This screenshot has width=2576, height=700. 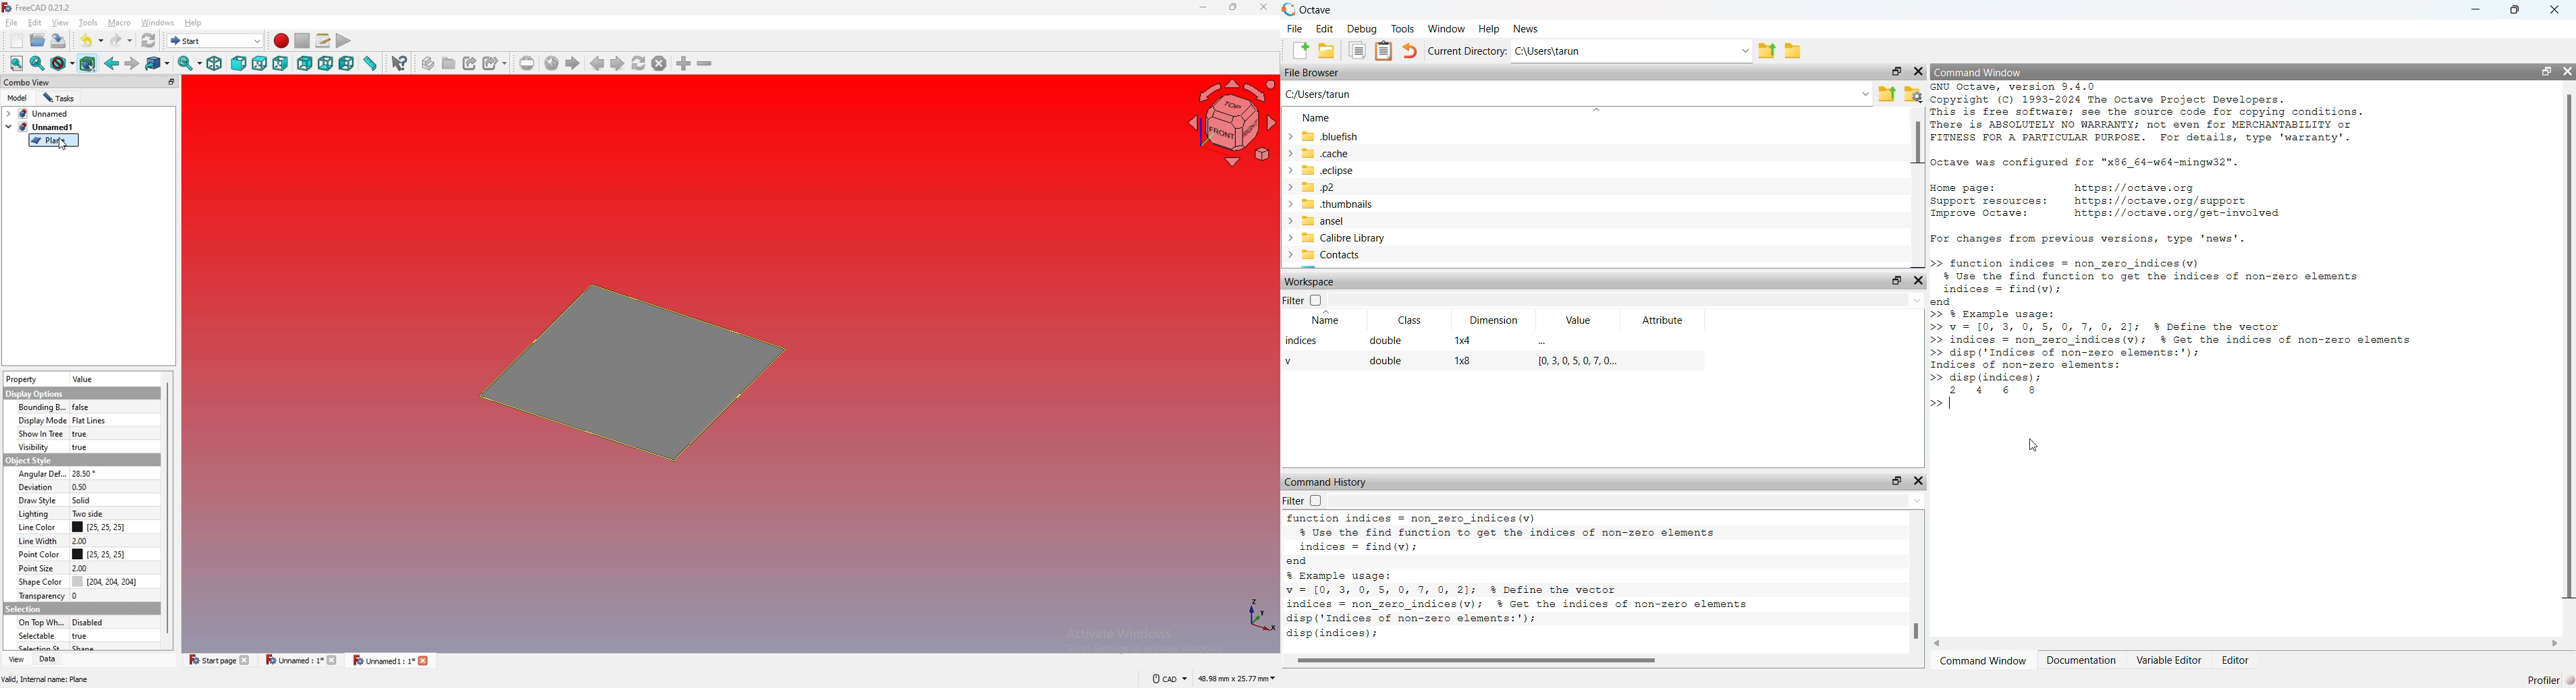 What do you see at coordinates (34, 394) in the screenshot?
I see `display options` at bounding box center [34, 394].